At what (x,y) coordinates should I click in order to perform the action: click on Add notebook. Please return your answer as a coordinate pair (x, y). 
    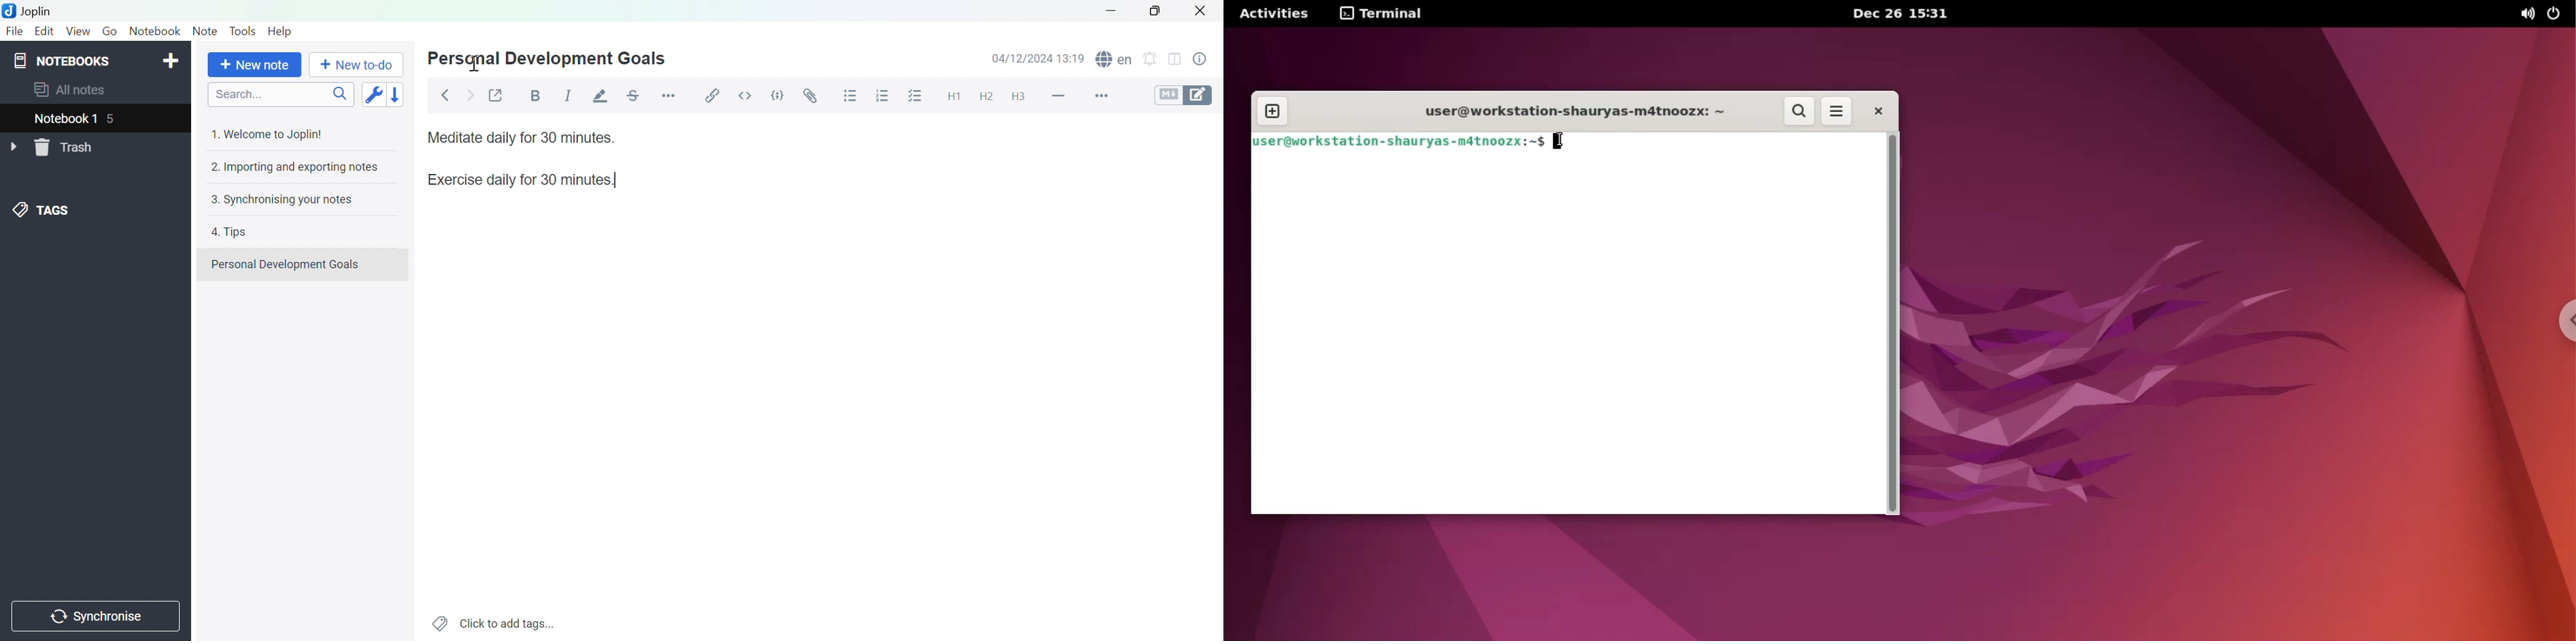
    Looking at the image, I should click on (171, 61).